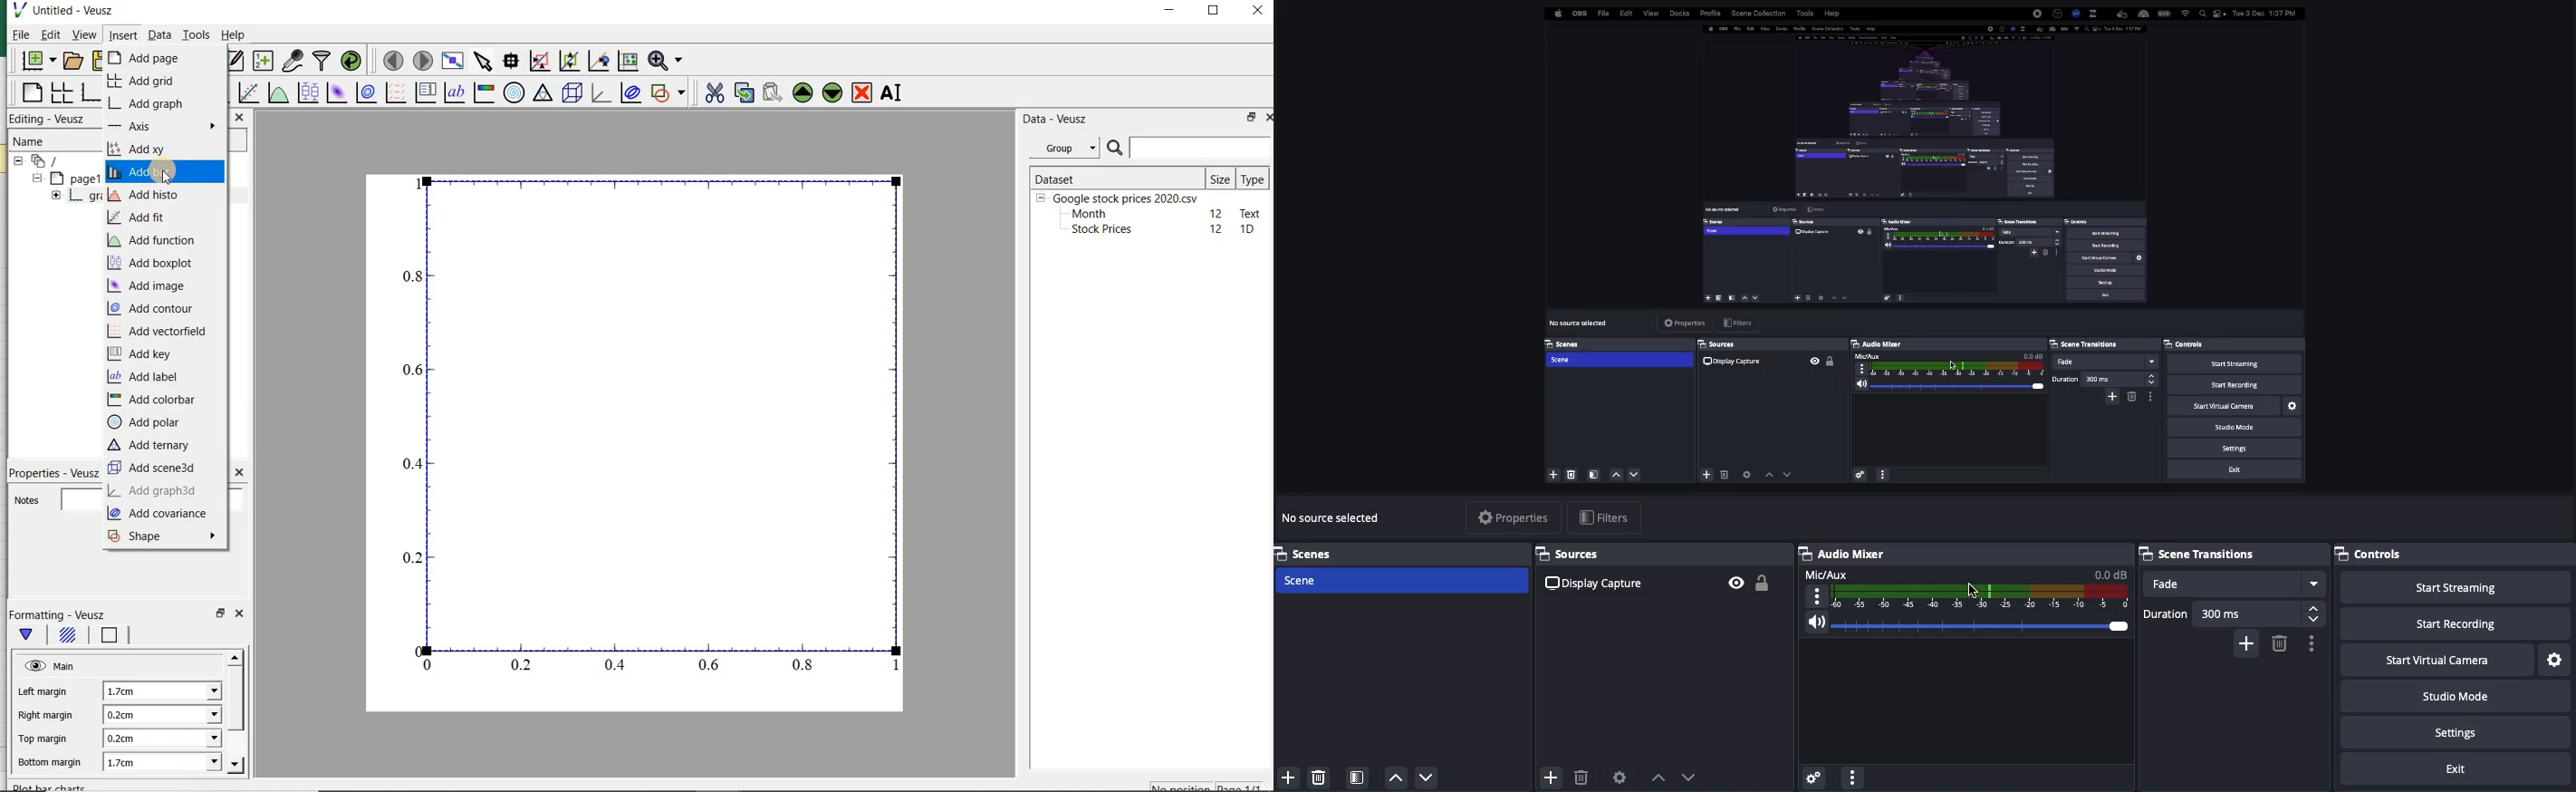  What do you see at coordinates (1974, 589) in the screenshot?
I see `Click` at bounding box center [1974, 589].